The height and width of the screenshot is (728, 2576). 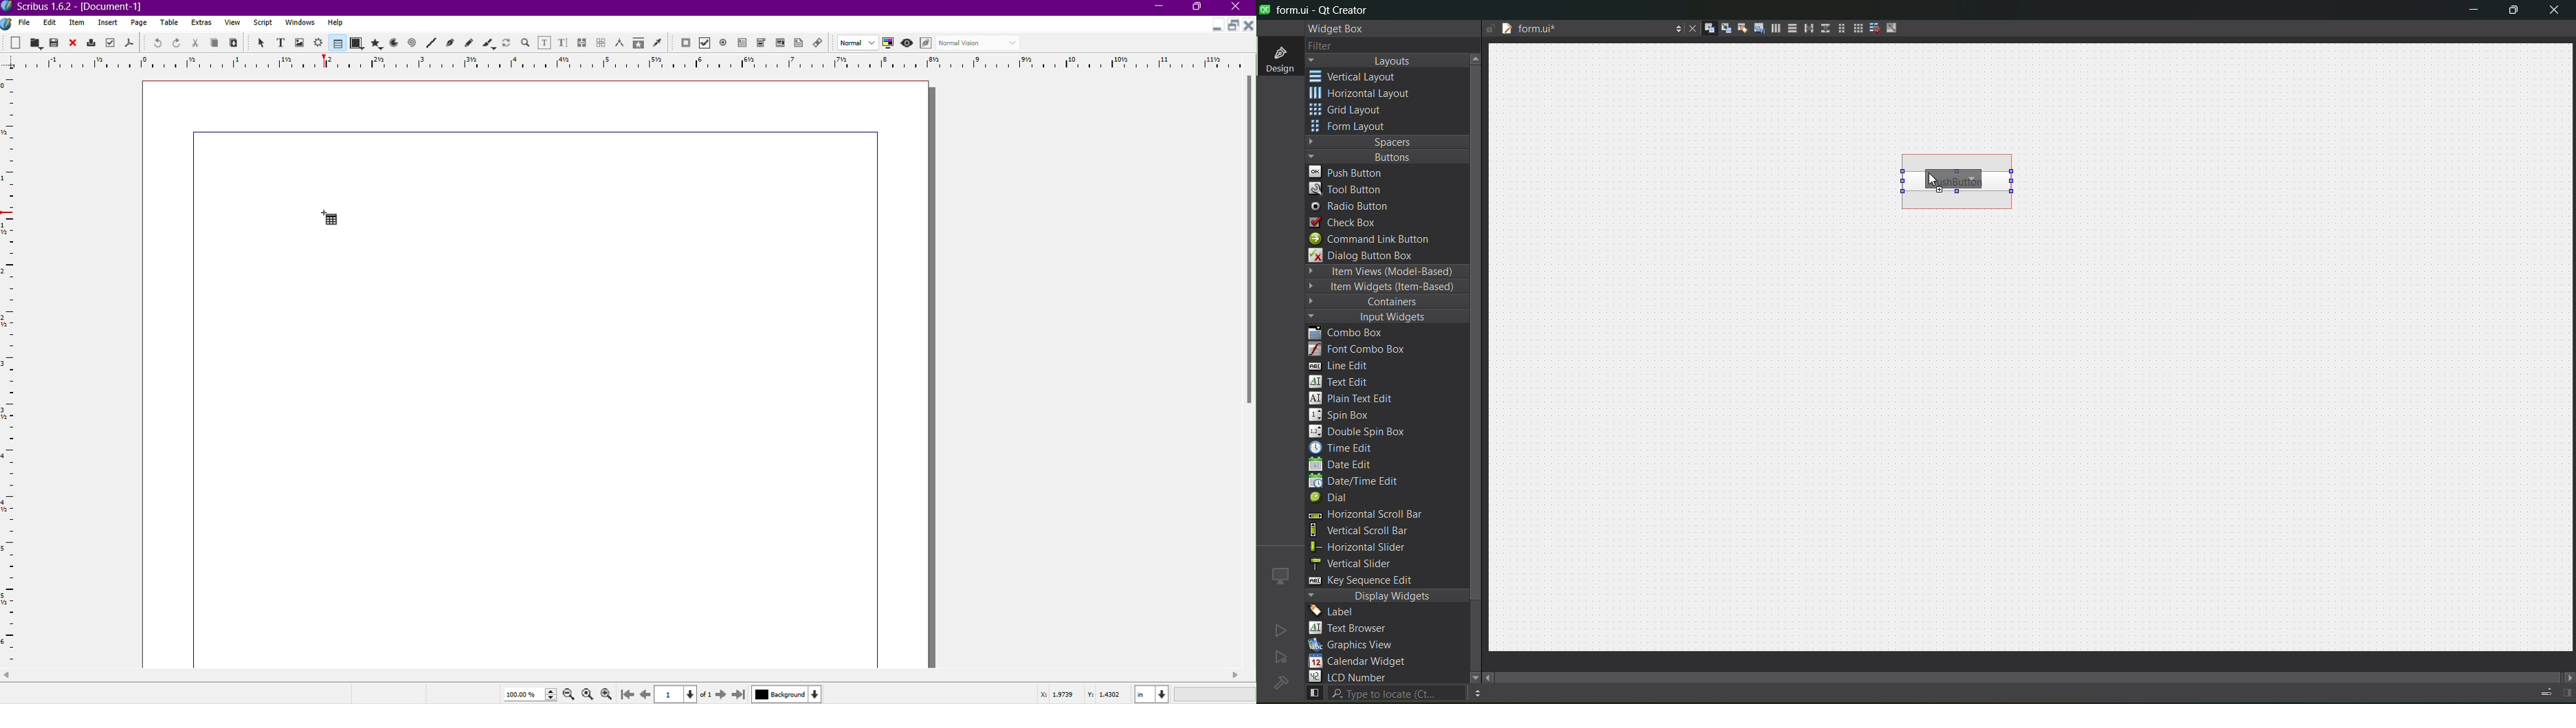 What do you see at coordinates (1823, 31) in the screenshot?
I see `vertical splitter` at bounding box center [1823, 31].